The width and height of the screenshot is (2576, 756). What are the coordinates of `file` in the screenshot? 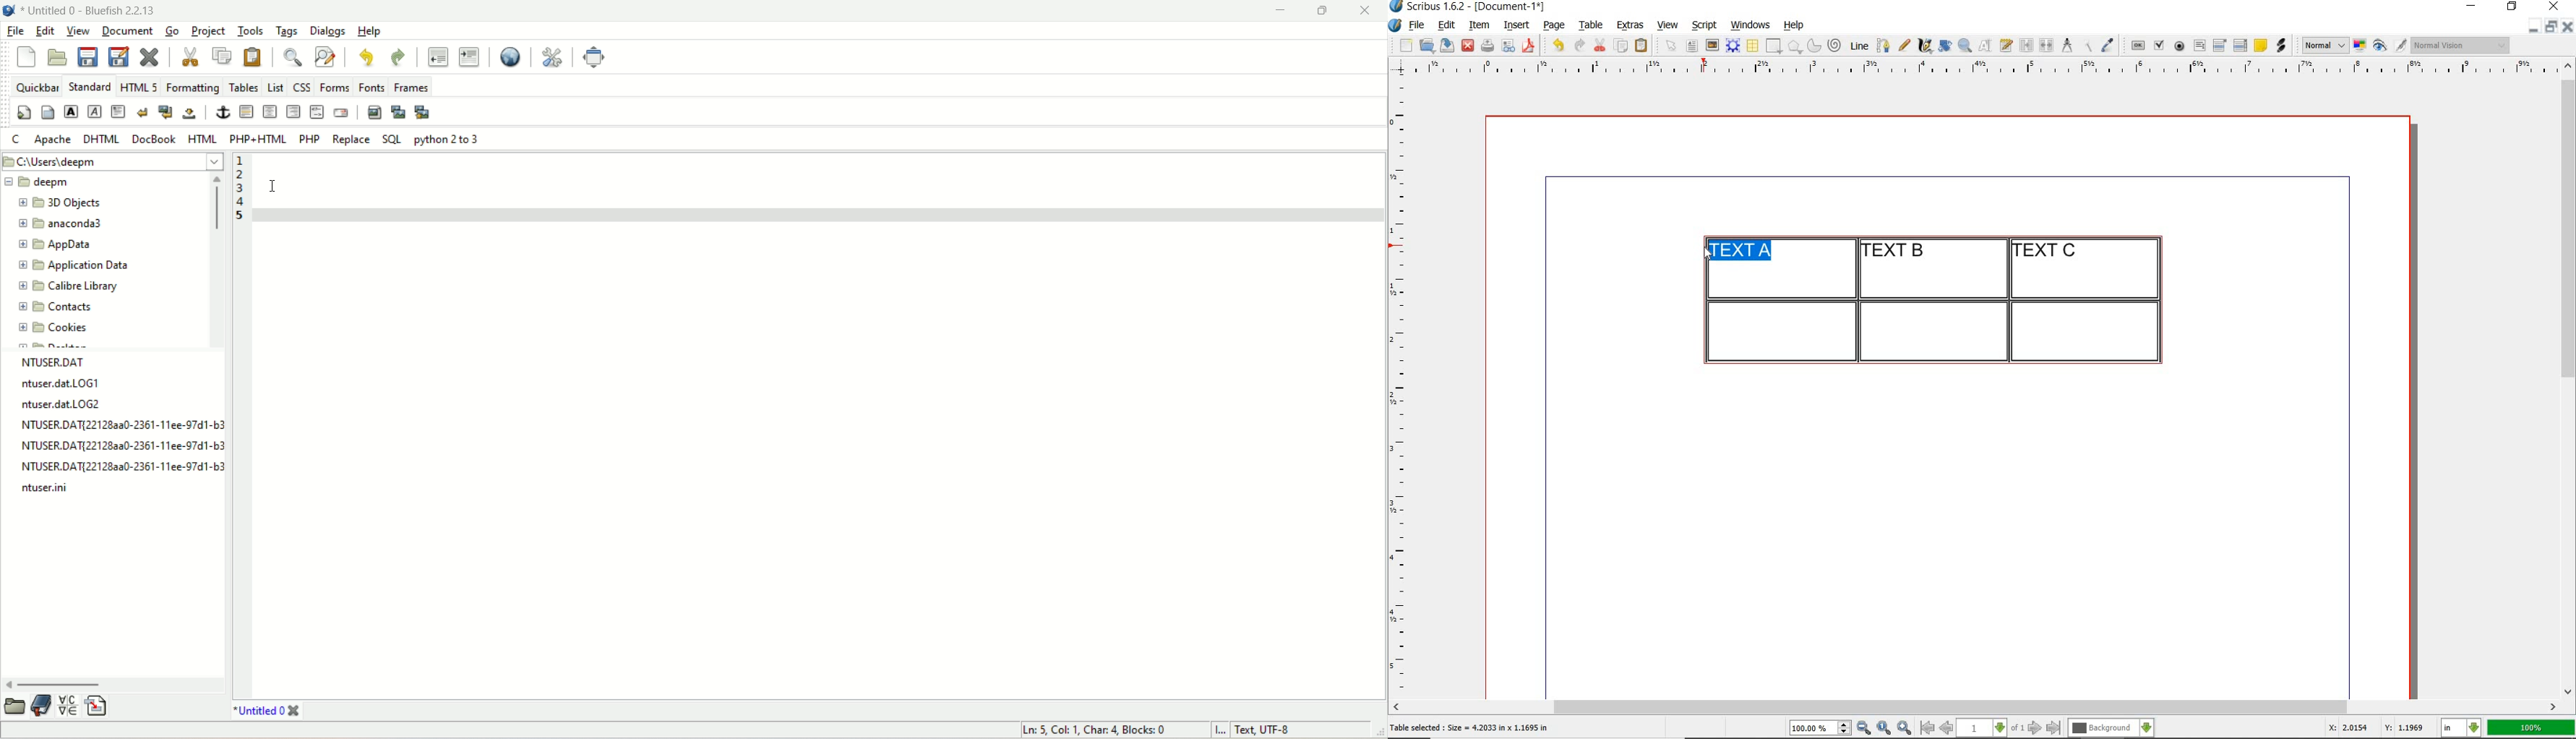 It's located at (1418, 25).